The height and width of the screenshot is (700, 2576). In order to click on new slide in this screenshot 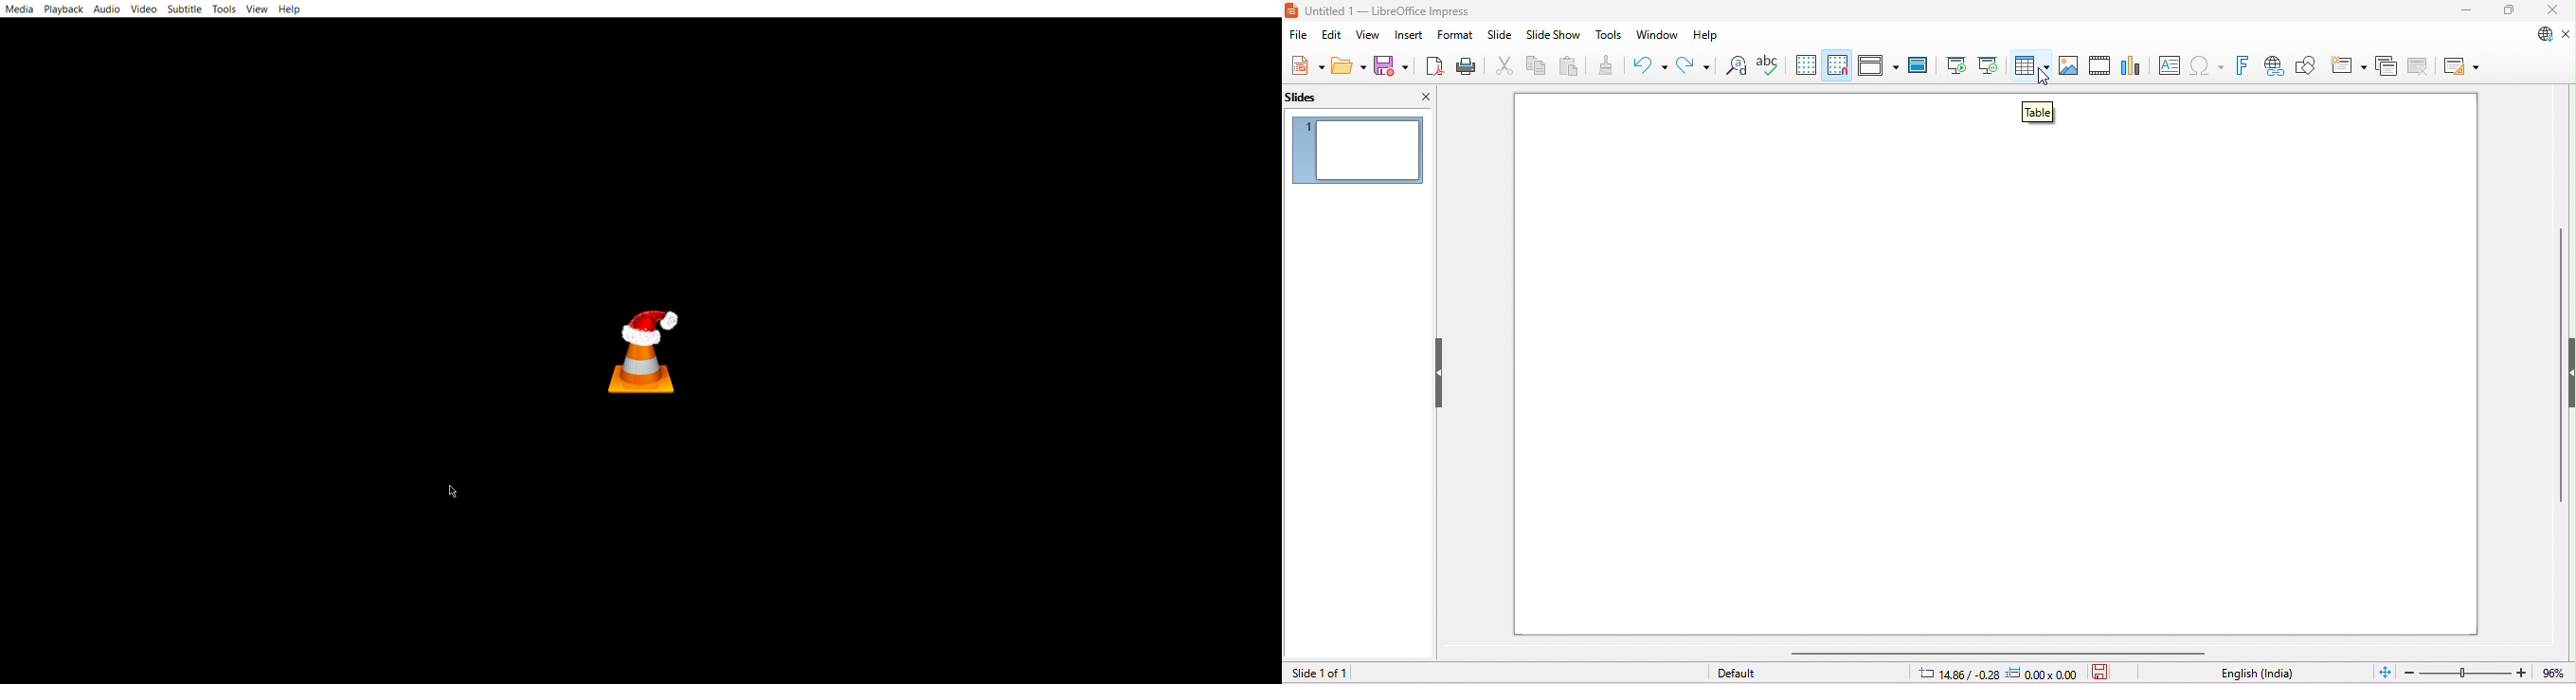, I will do `click(2350, 63)`.